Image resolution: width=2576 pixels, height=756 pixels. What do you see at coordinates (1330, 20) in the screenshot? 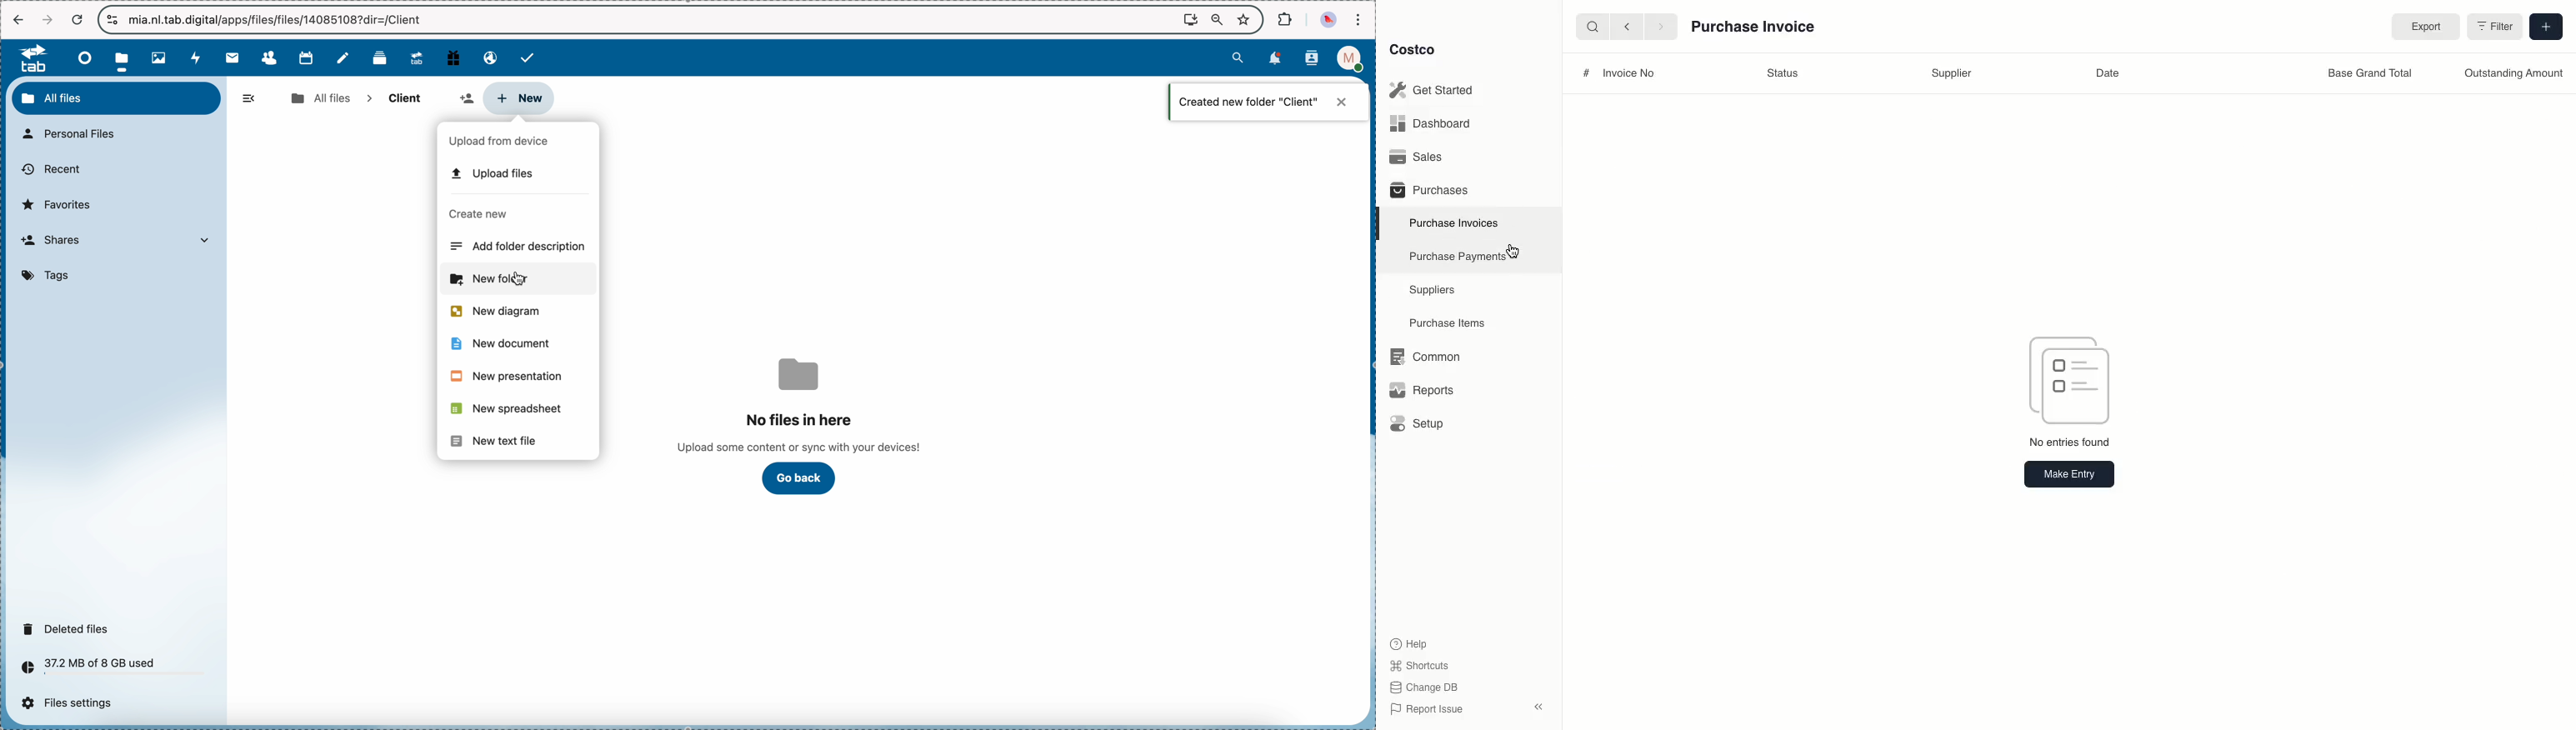
I see `profile picture` at bounding box center [1330, 20].